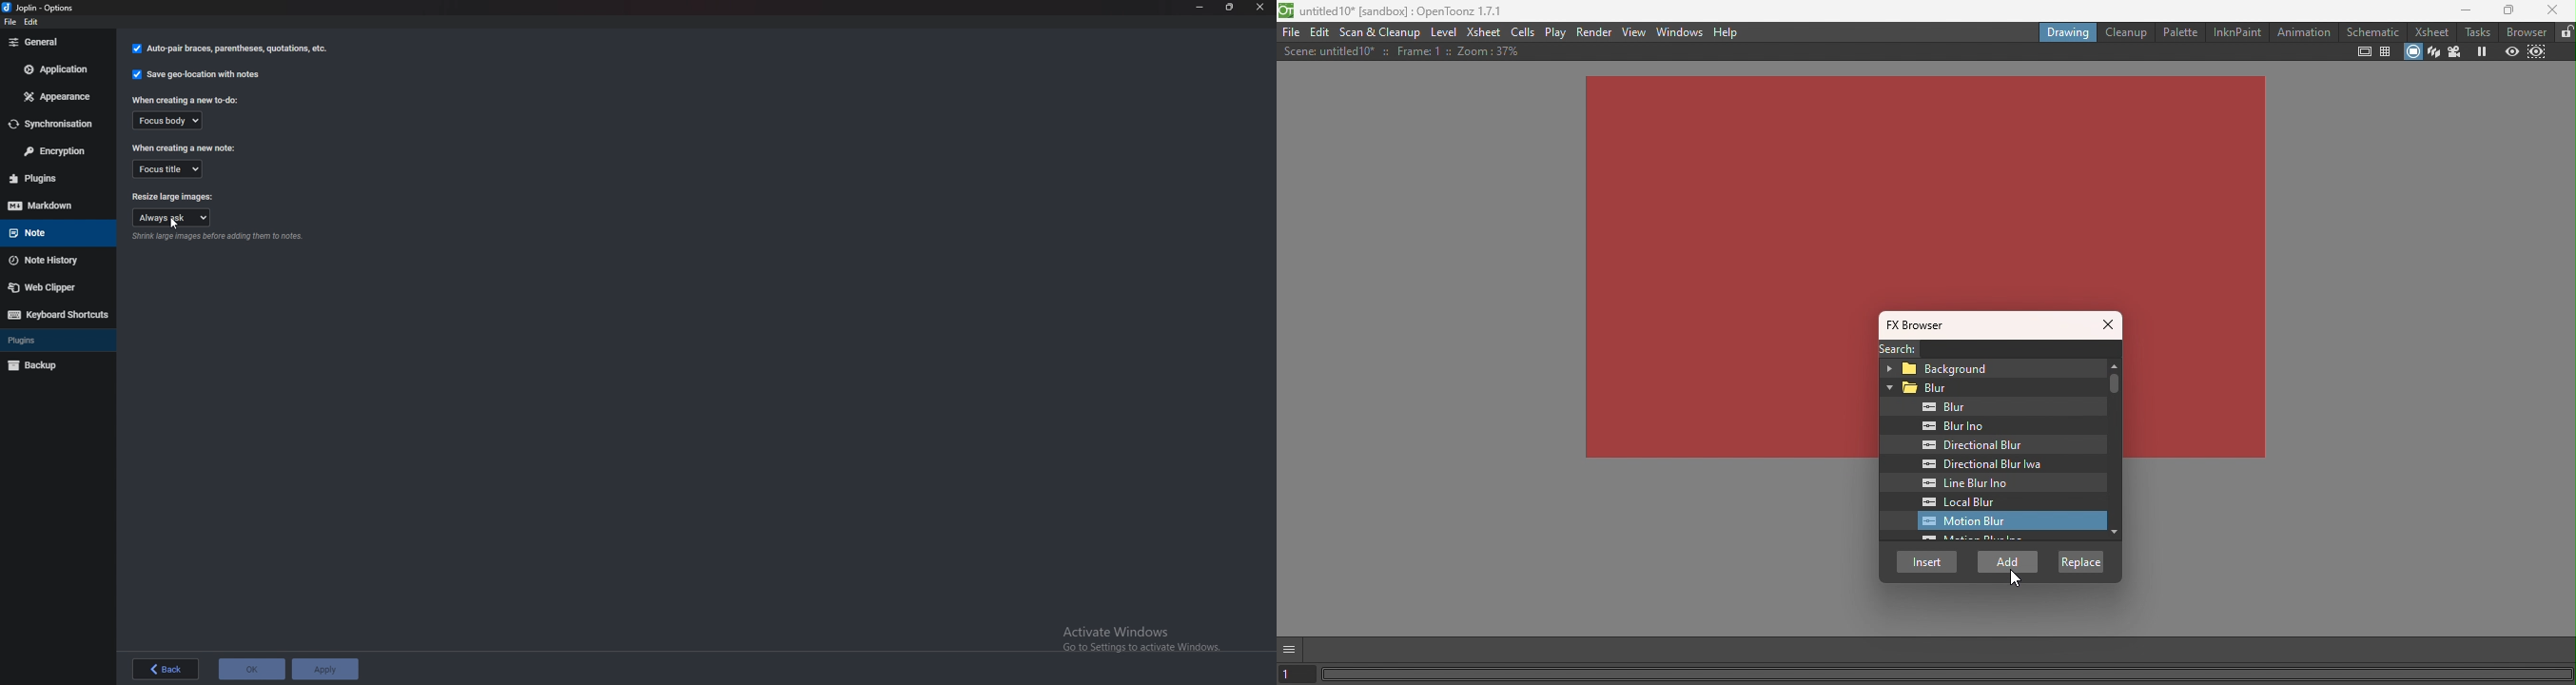 The image size is (2576, 700). Describe the element at coordinates (169, 217) in the screenshot. I see `Always ask` at that location.